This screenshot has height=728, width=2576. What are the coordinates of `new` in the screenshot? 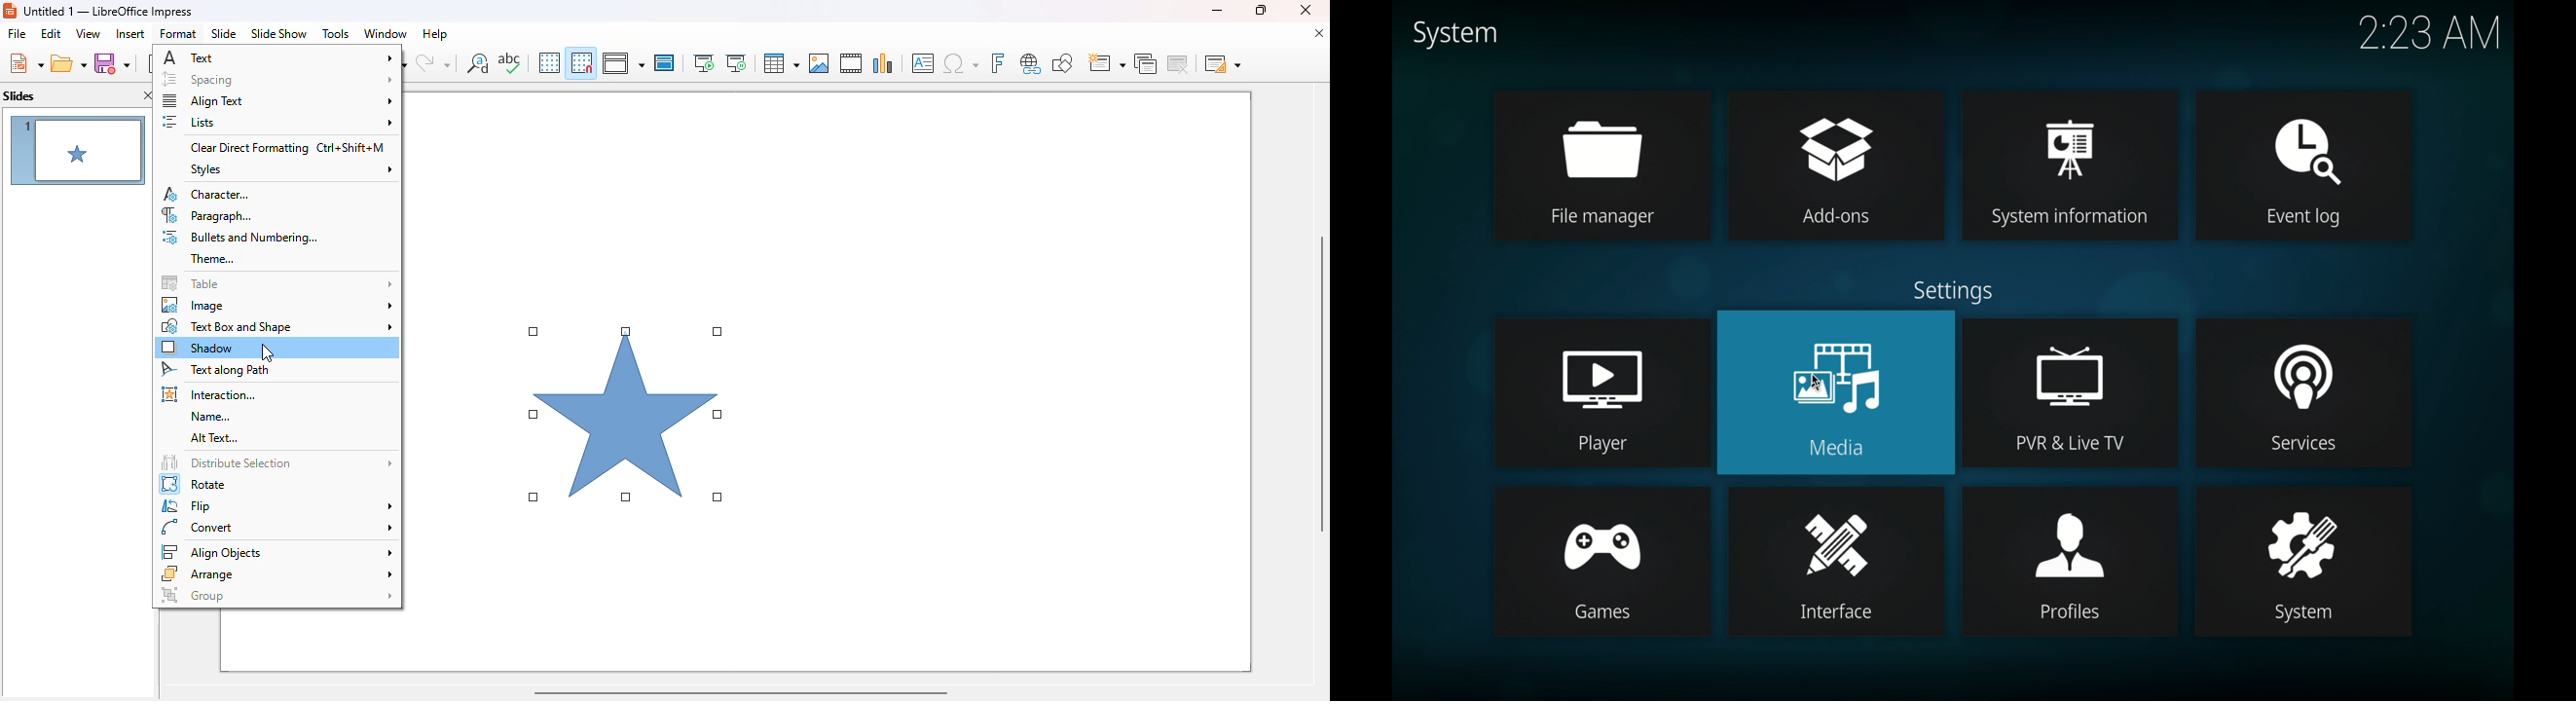 It's located at (25, 63).